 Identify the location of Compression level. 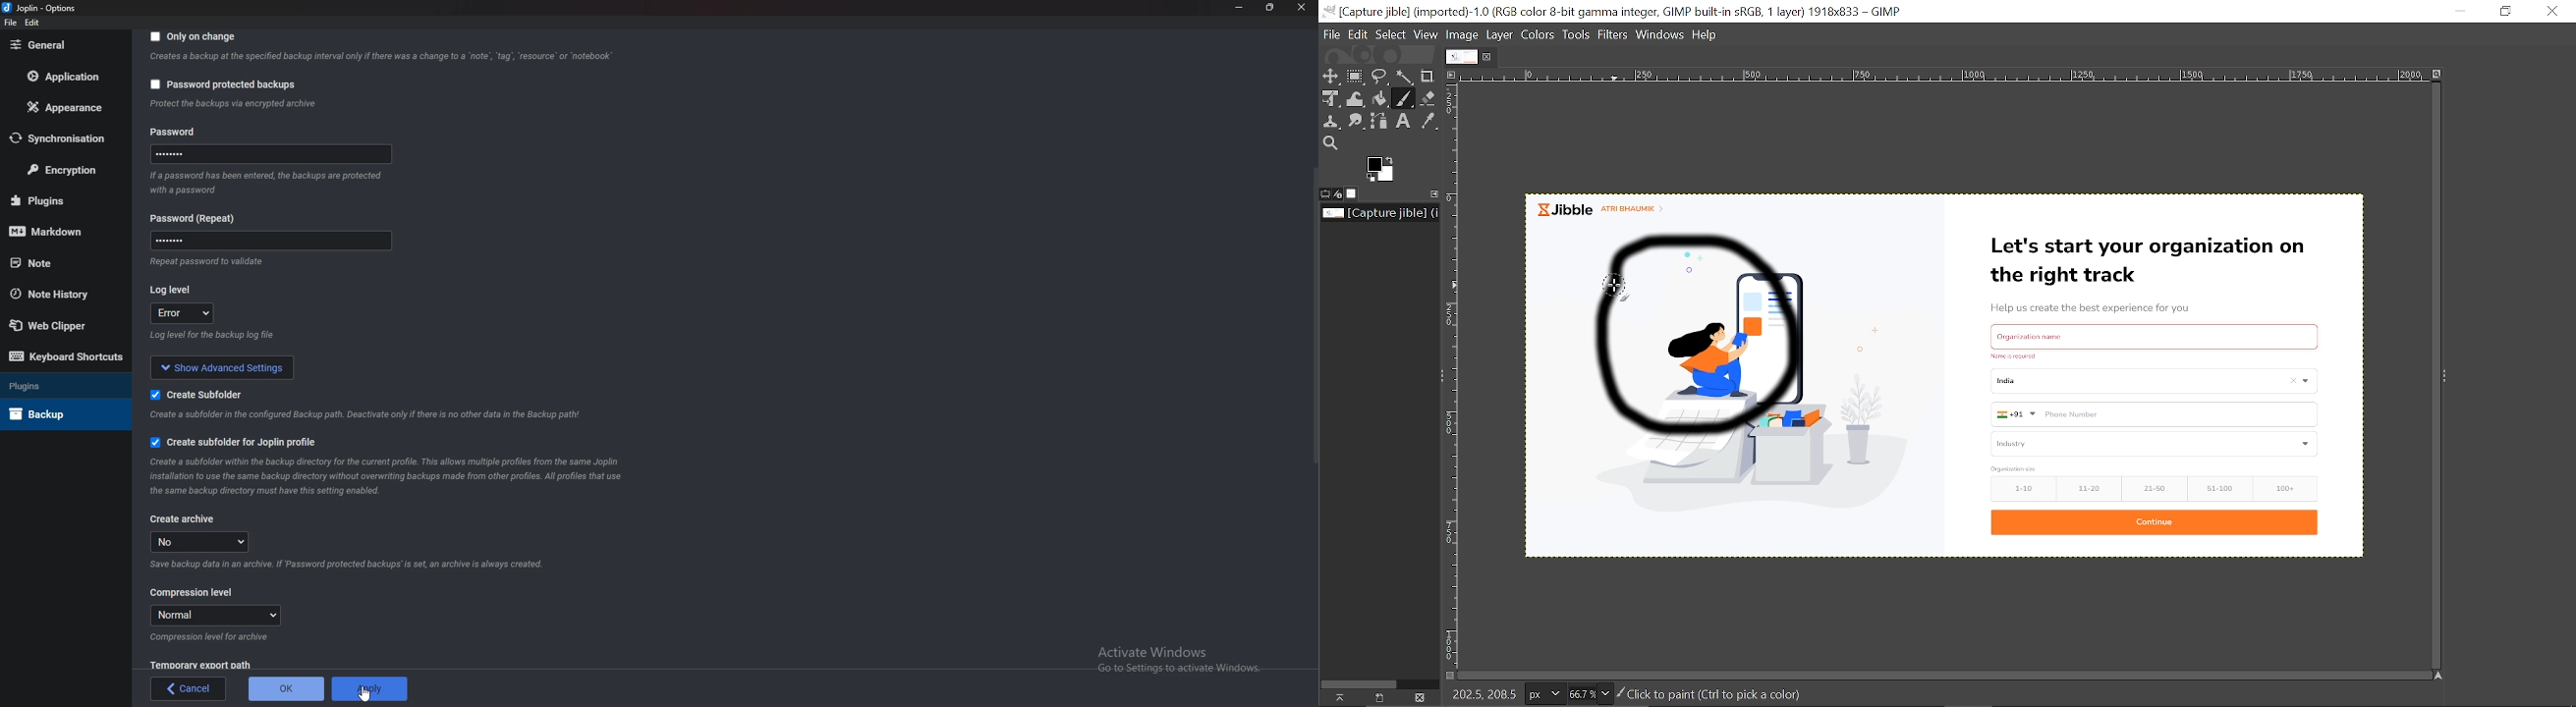
(192, 593).